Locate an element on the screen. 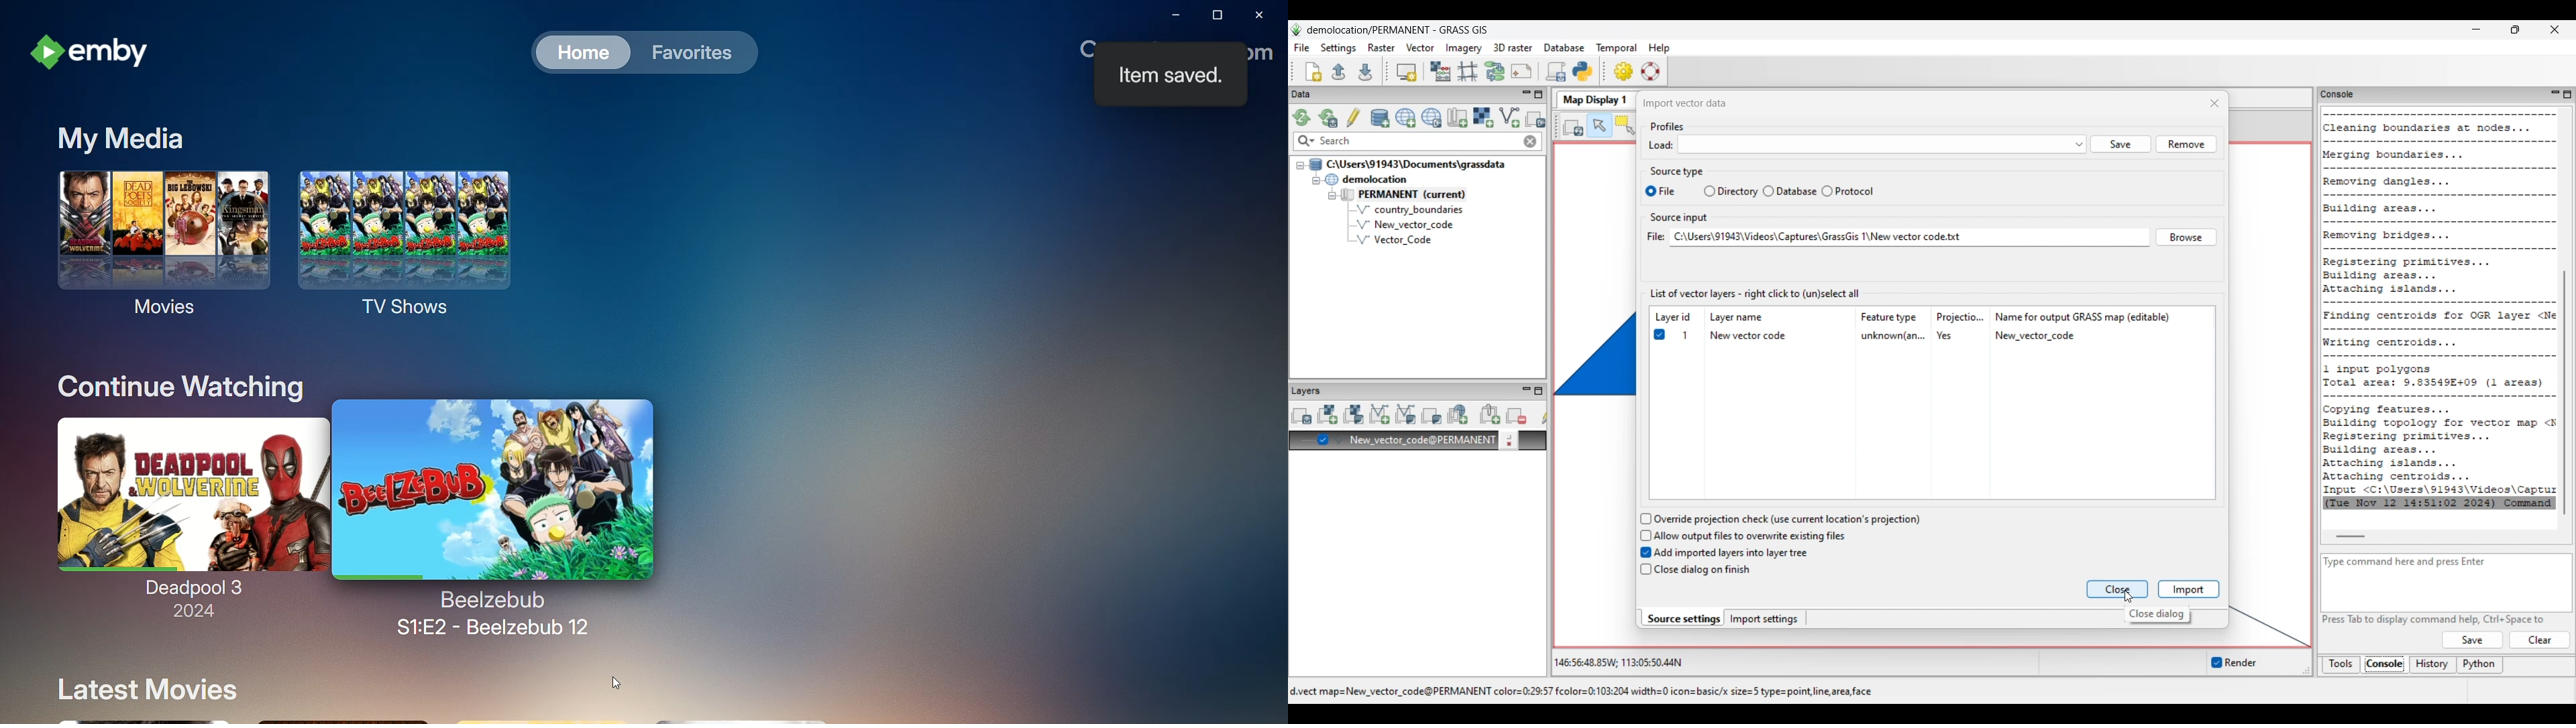 Image resolution: width=2576 pixels, height=728 pixels. TV Shows is located at coordinates (425, 249).